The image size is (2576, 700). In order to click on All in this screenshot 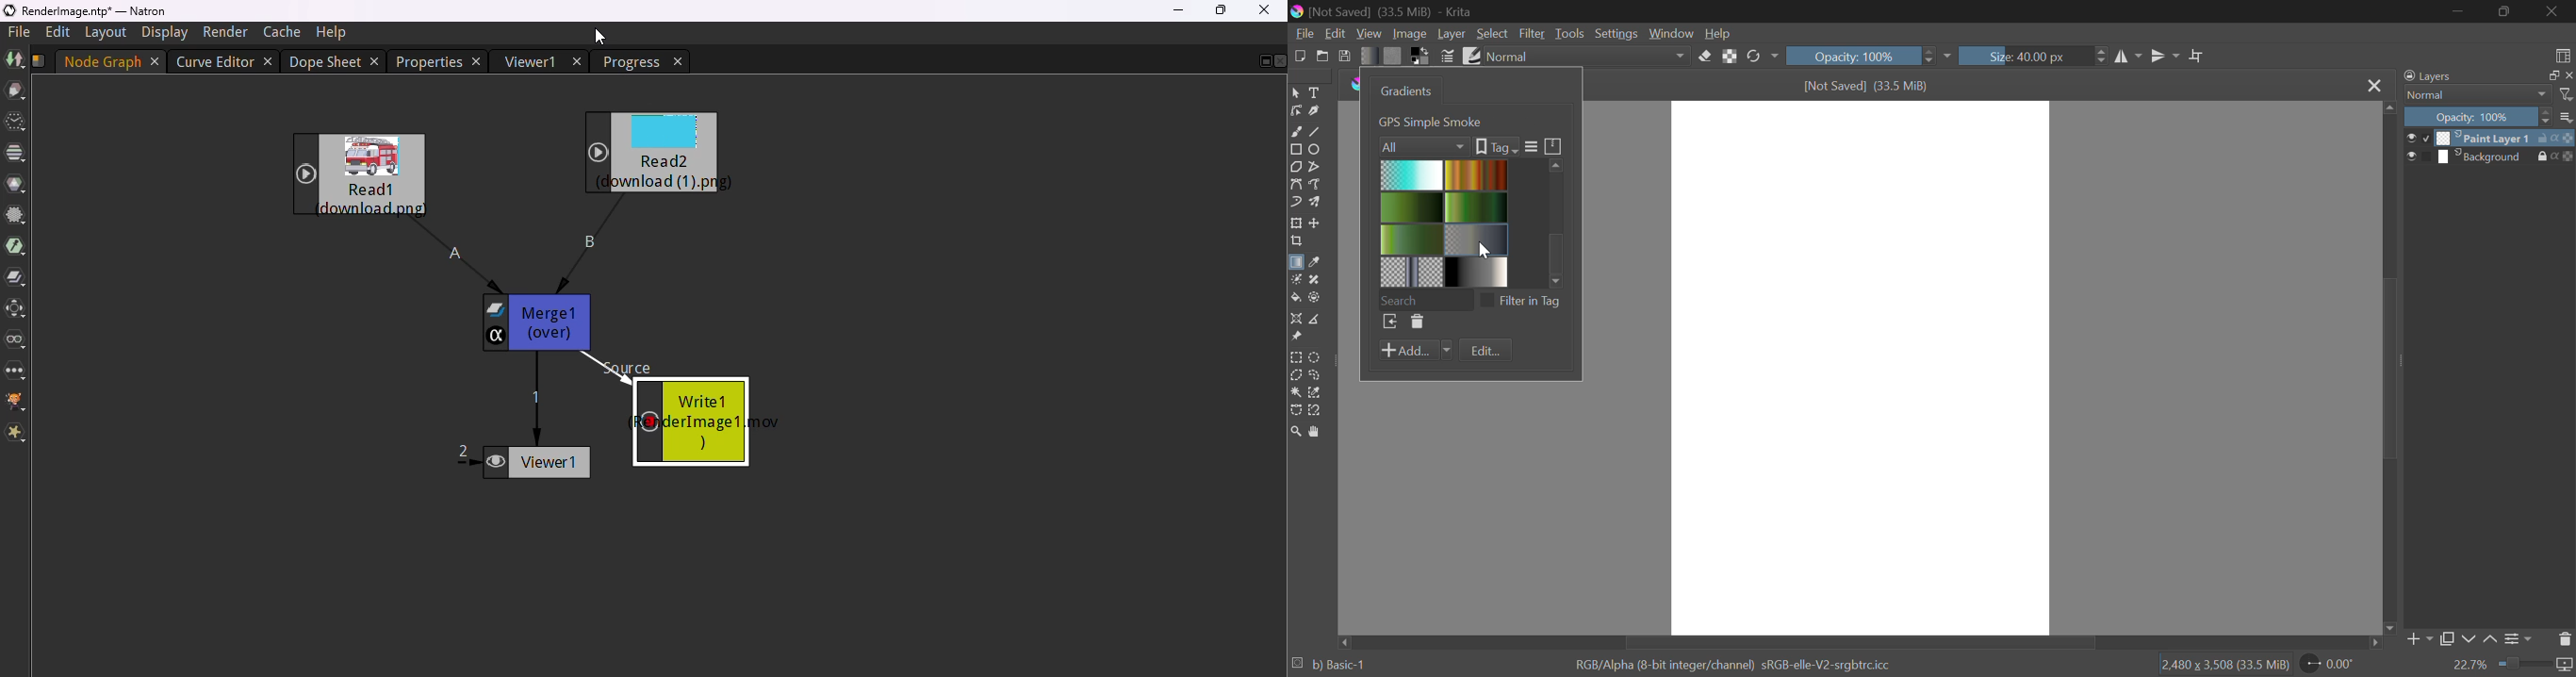, I will do `click(1424, 145)`.